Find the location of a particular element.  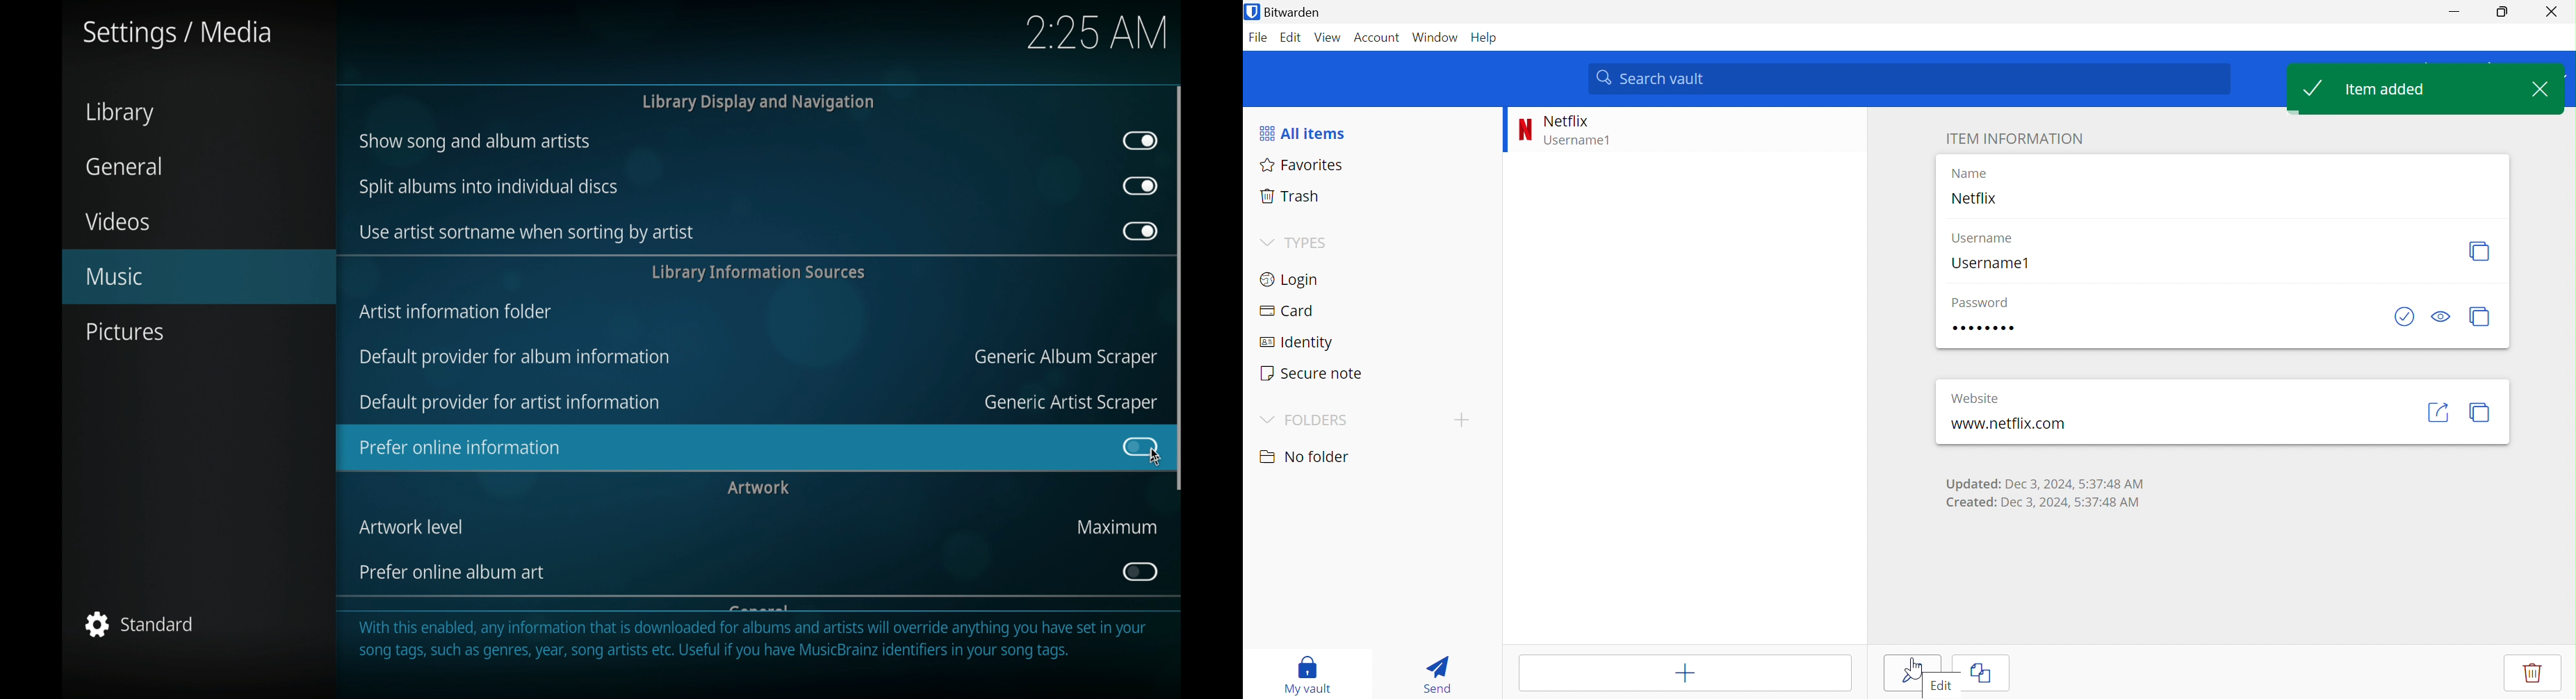

Favorites is located at coordinates (1302, 165).